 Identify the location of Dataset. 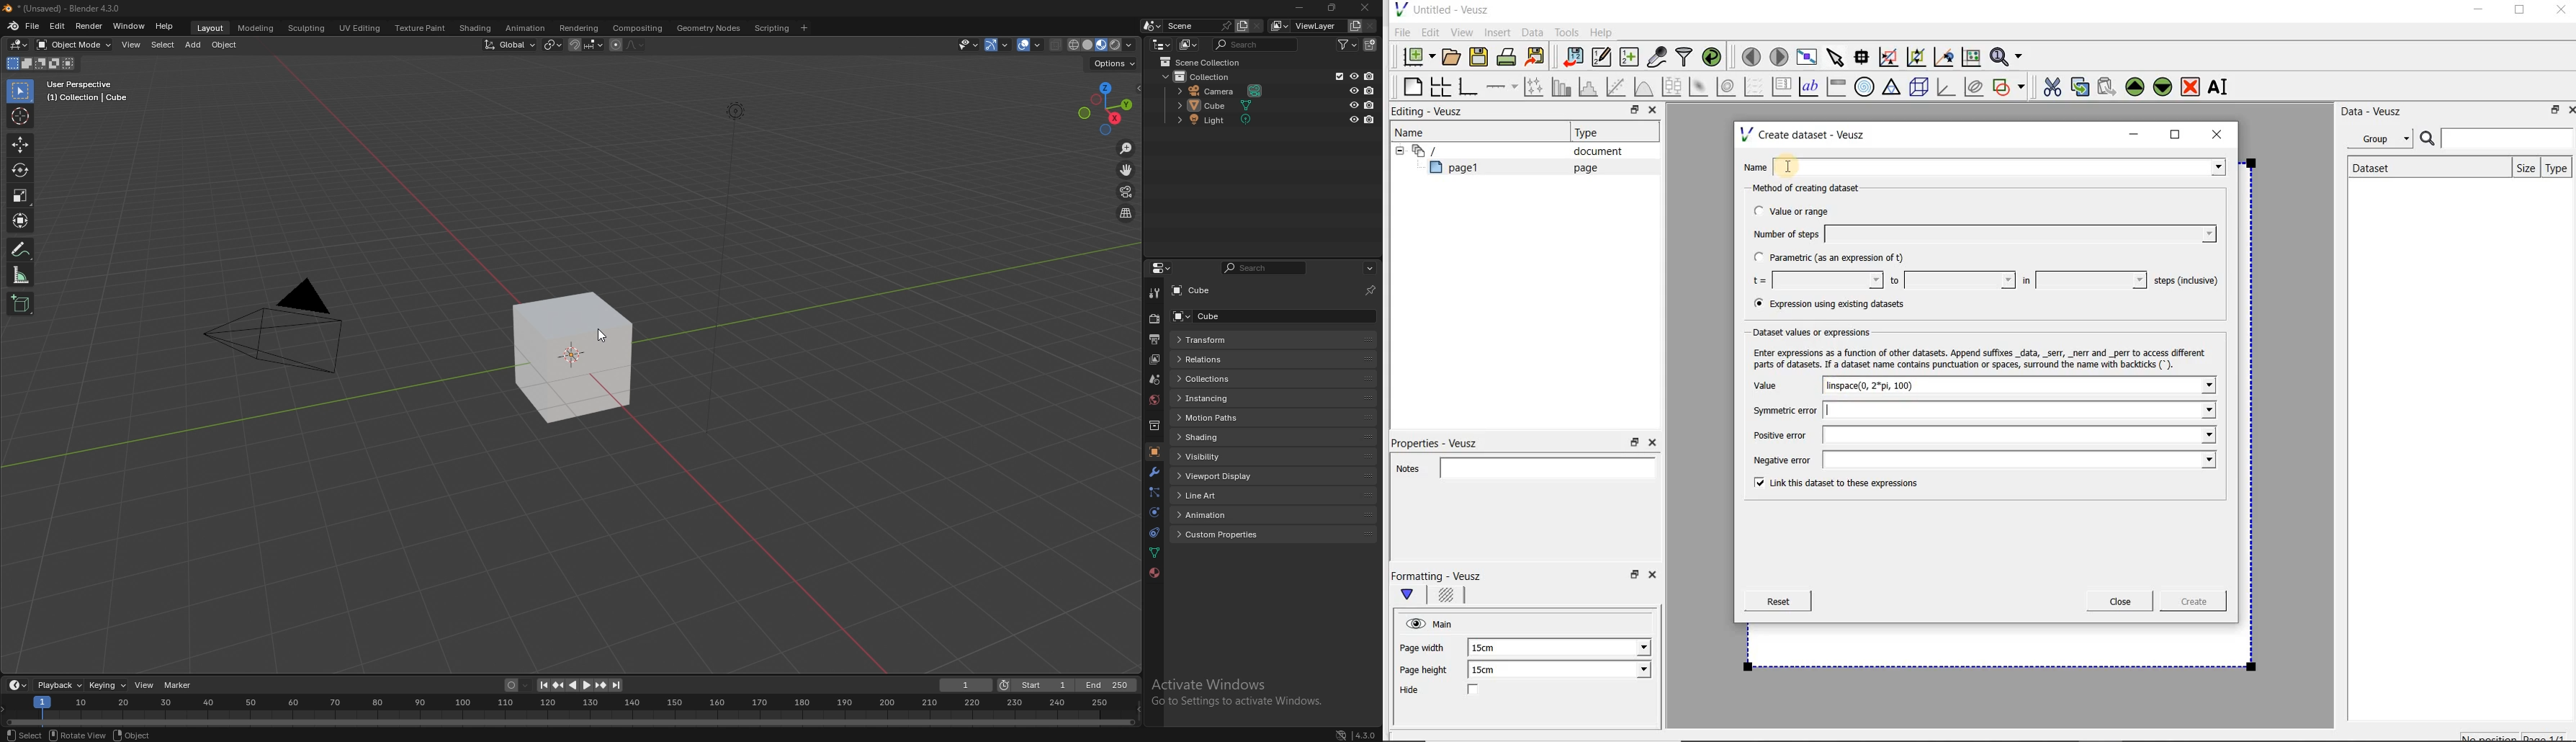
(2379, 166).